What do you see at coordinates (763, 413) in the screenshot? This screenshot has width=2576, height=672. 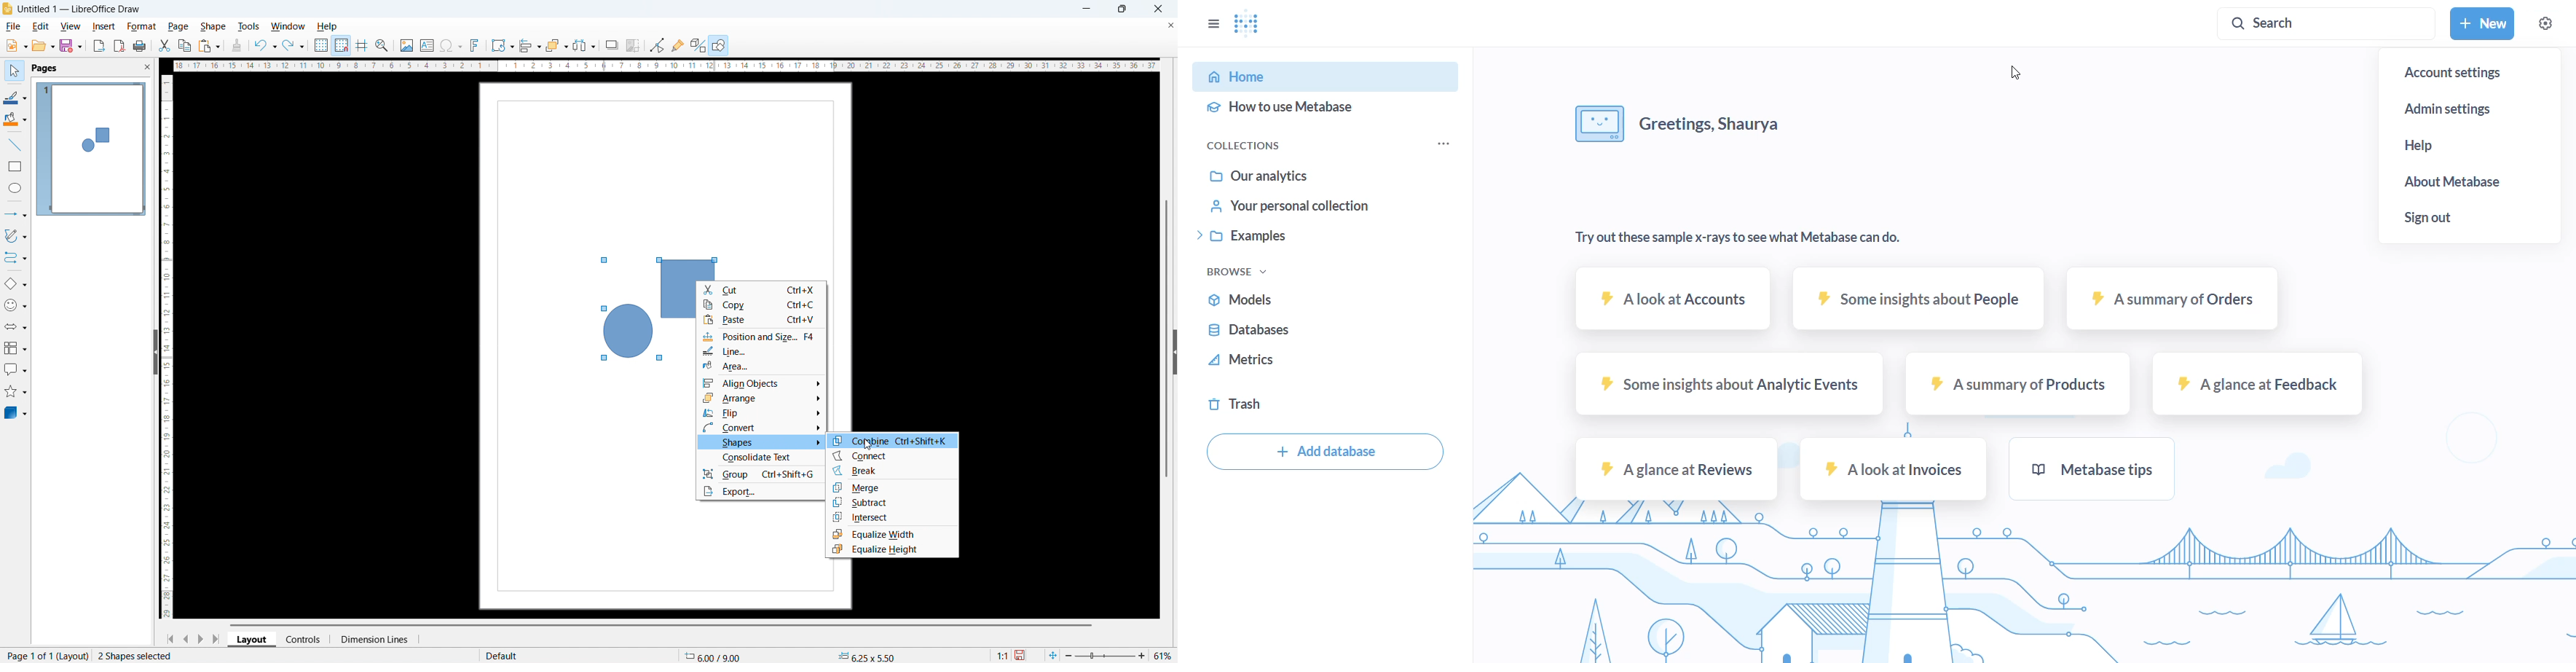 I see `flip` at bounding box center [763, 413].